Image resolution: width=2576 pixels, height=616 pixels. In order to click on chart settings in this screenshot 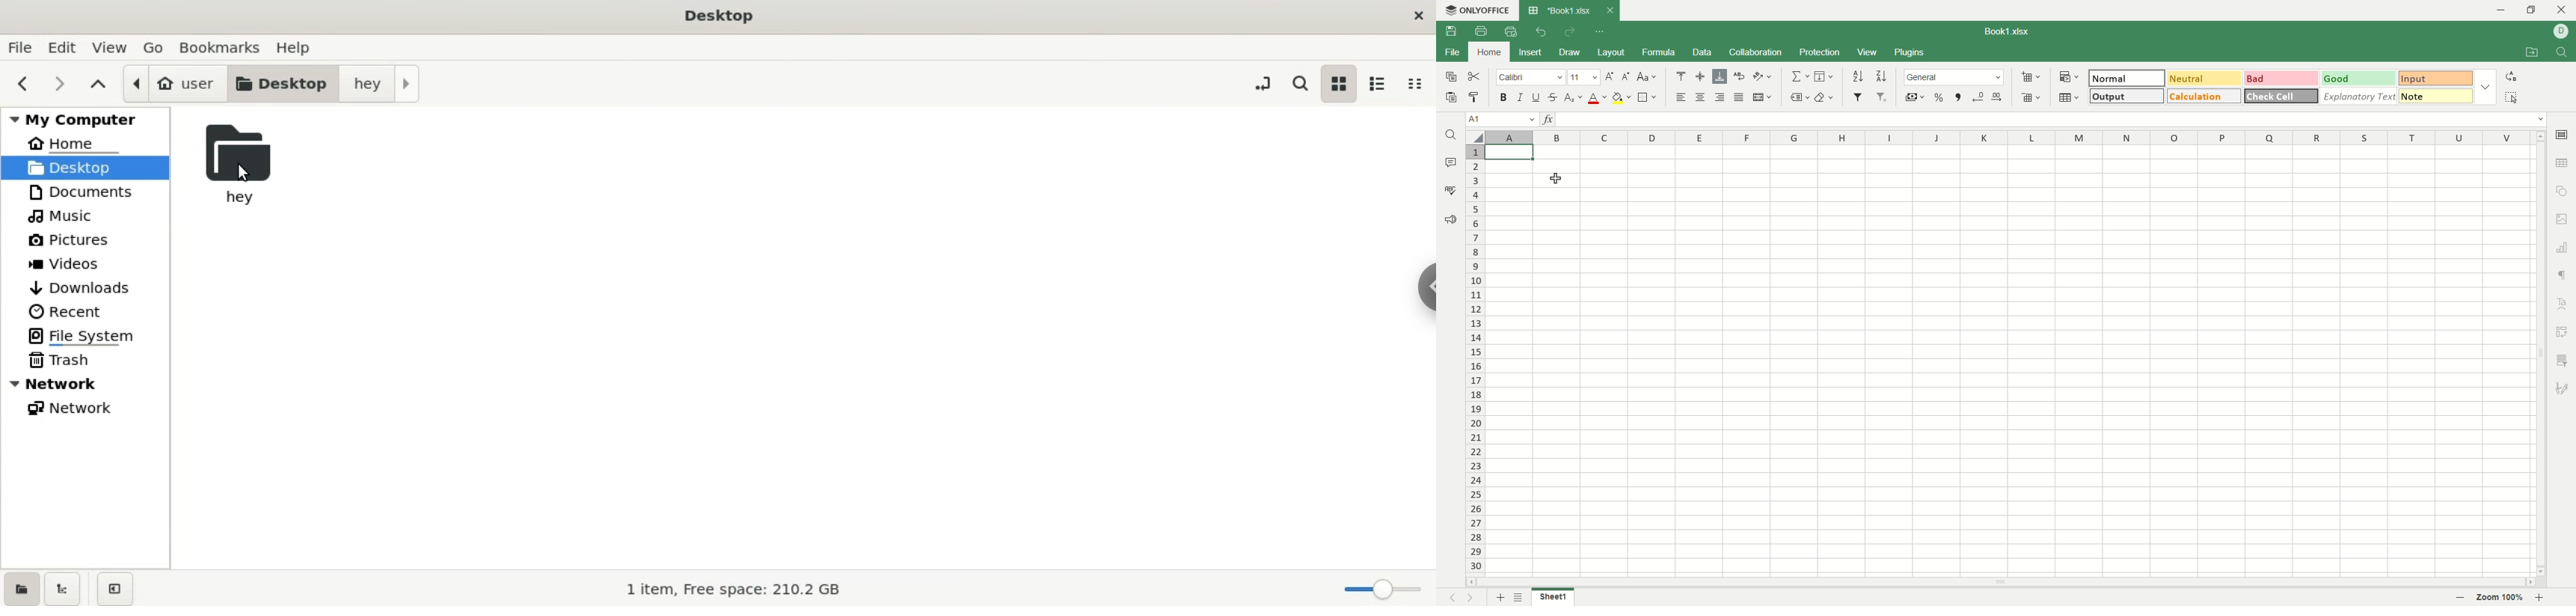, I will do `click(2563, 248)`.